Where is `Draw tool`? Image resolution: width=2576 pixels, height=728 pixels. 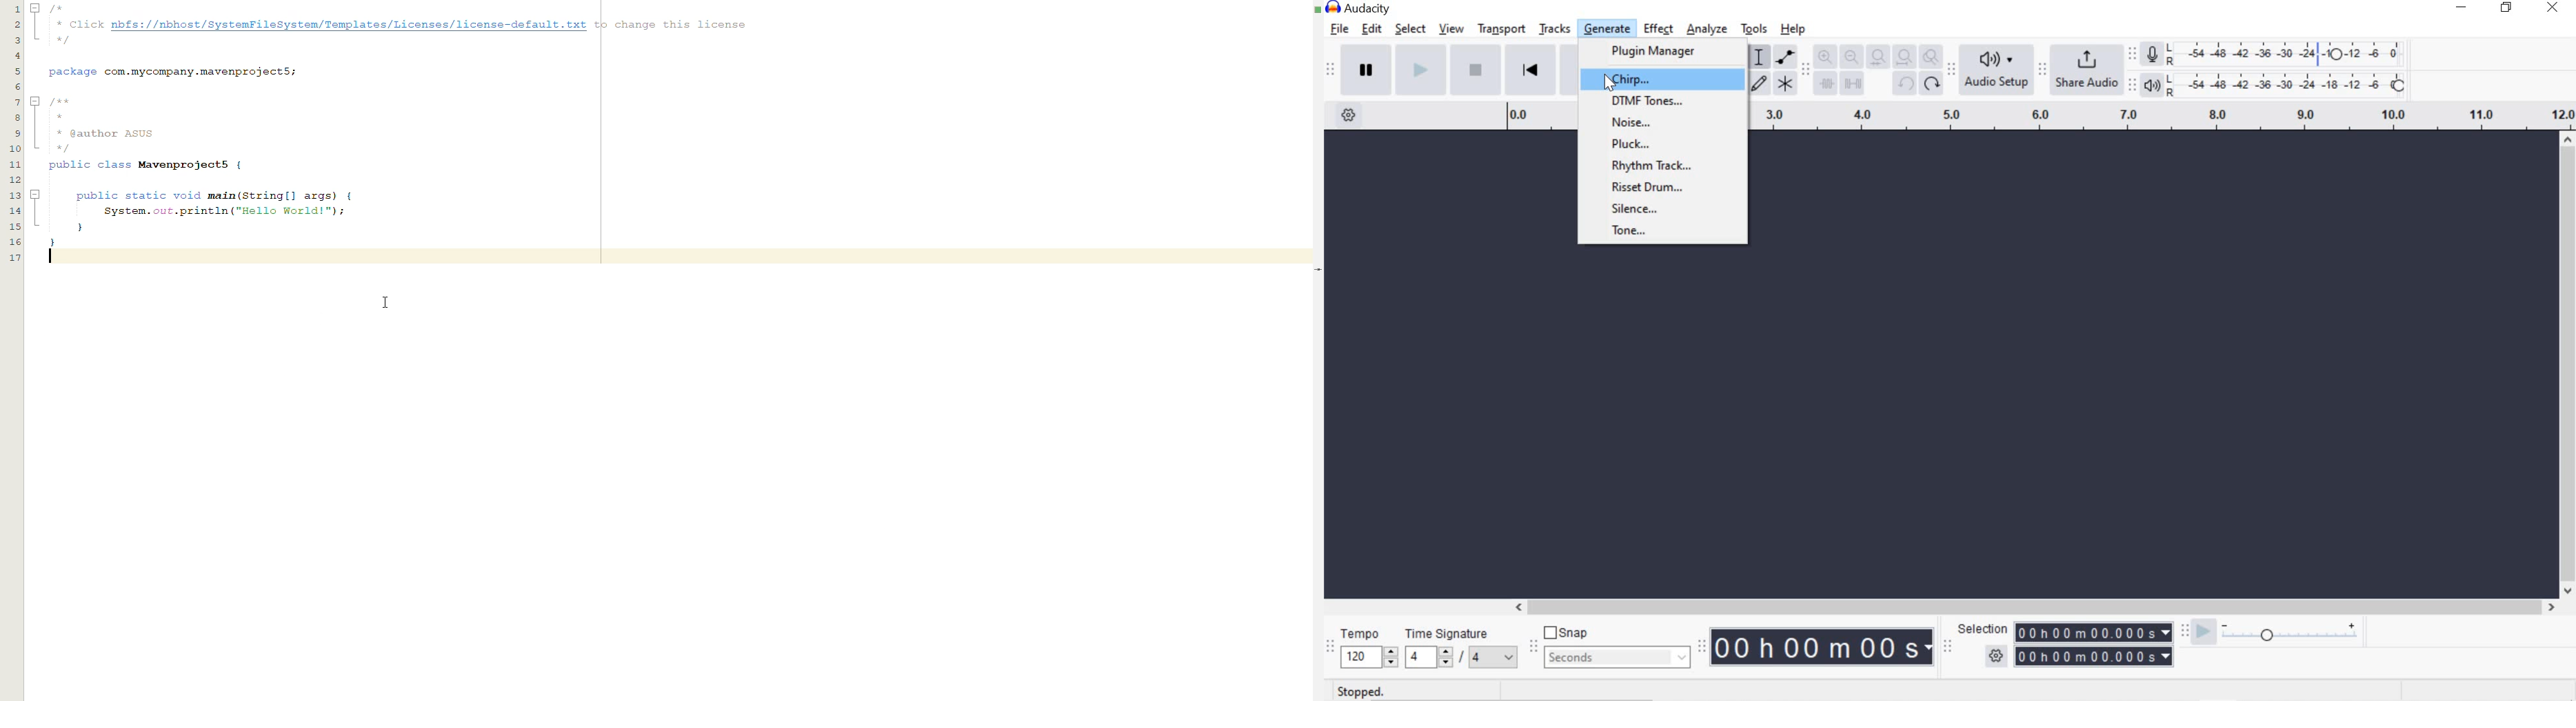
Draw tool is located at coordinates (1760, 84).